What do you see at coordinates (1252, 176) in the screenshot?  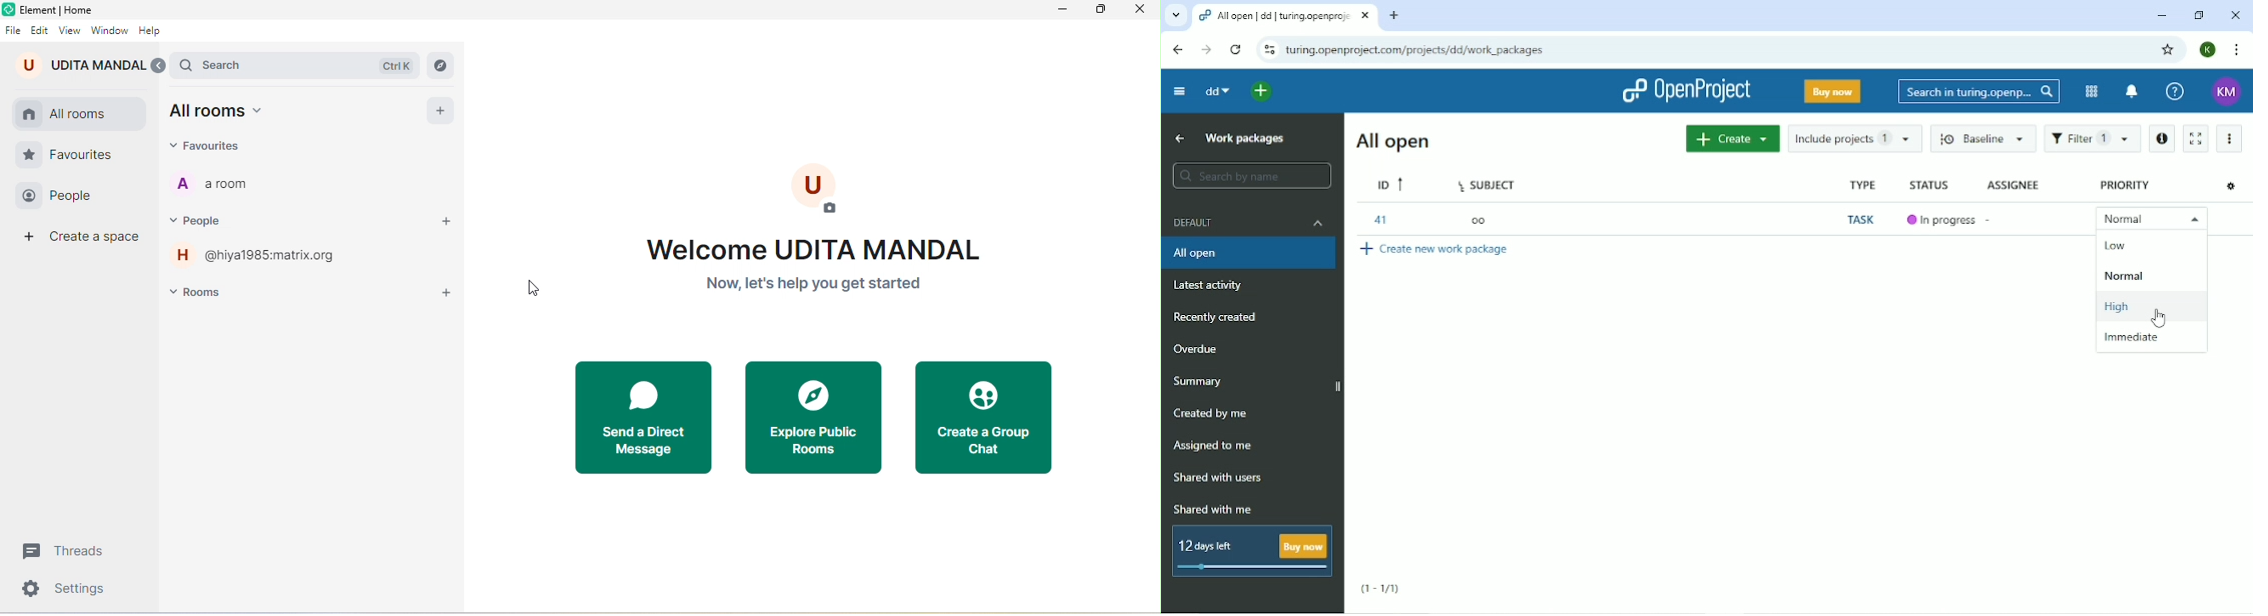 I see `Search by name` at bounding box center [1252, 176].